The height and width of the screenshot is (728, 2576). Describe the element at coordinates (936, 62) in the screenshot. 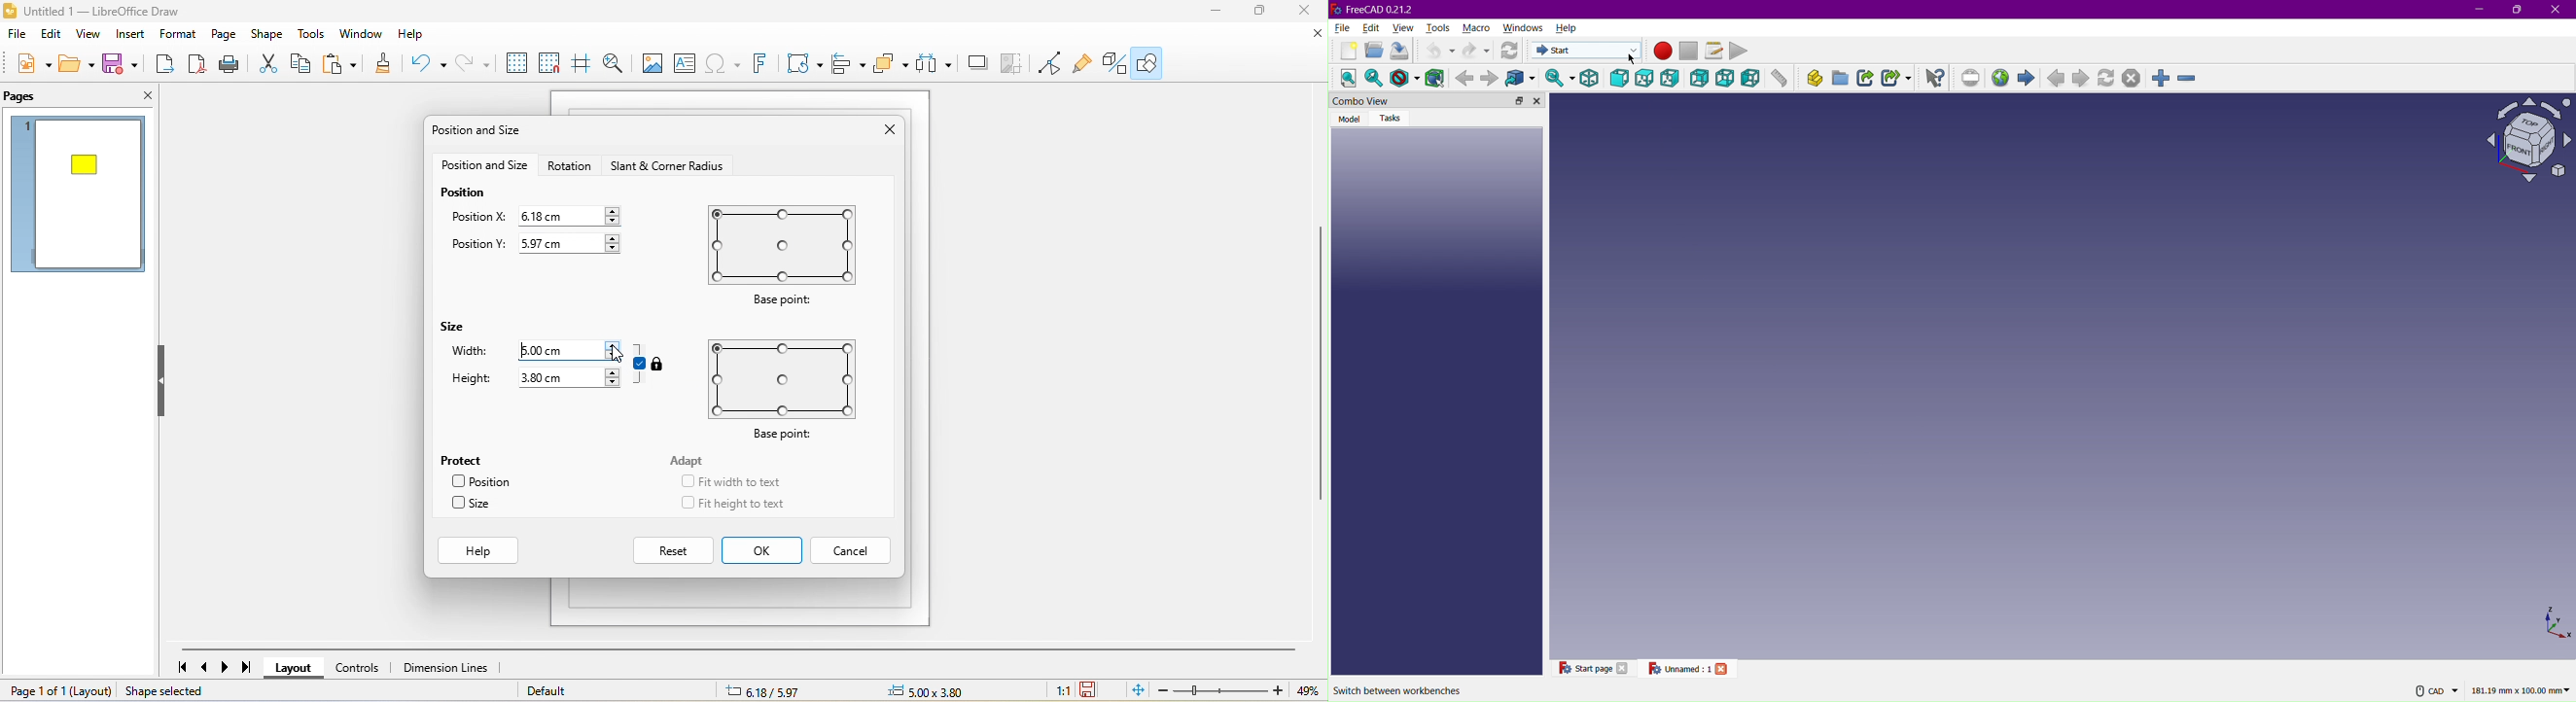

I see `select at least three object to distribute` at that location.